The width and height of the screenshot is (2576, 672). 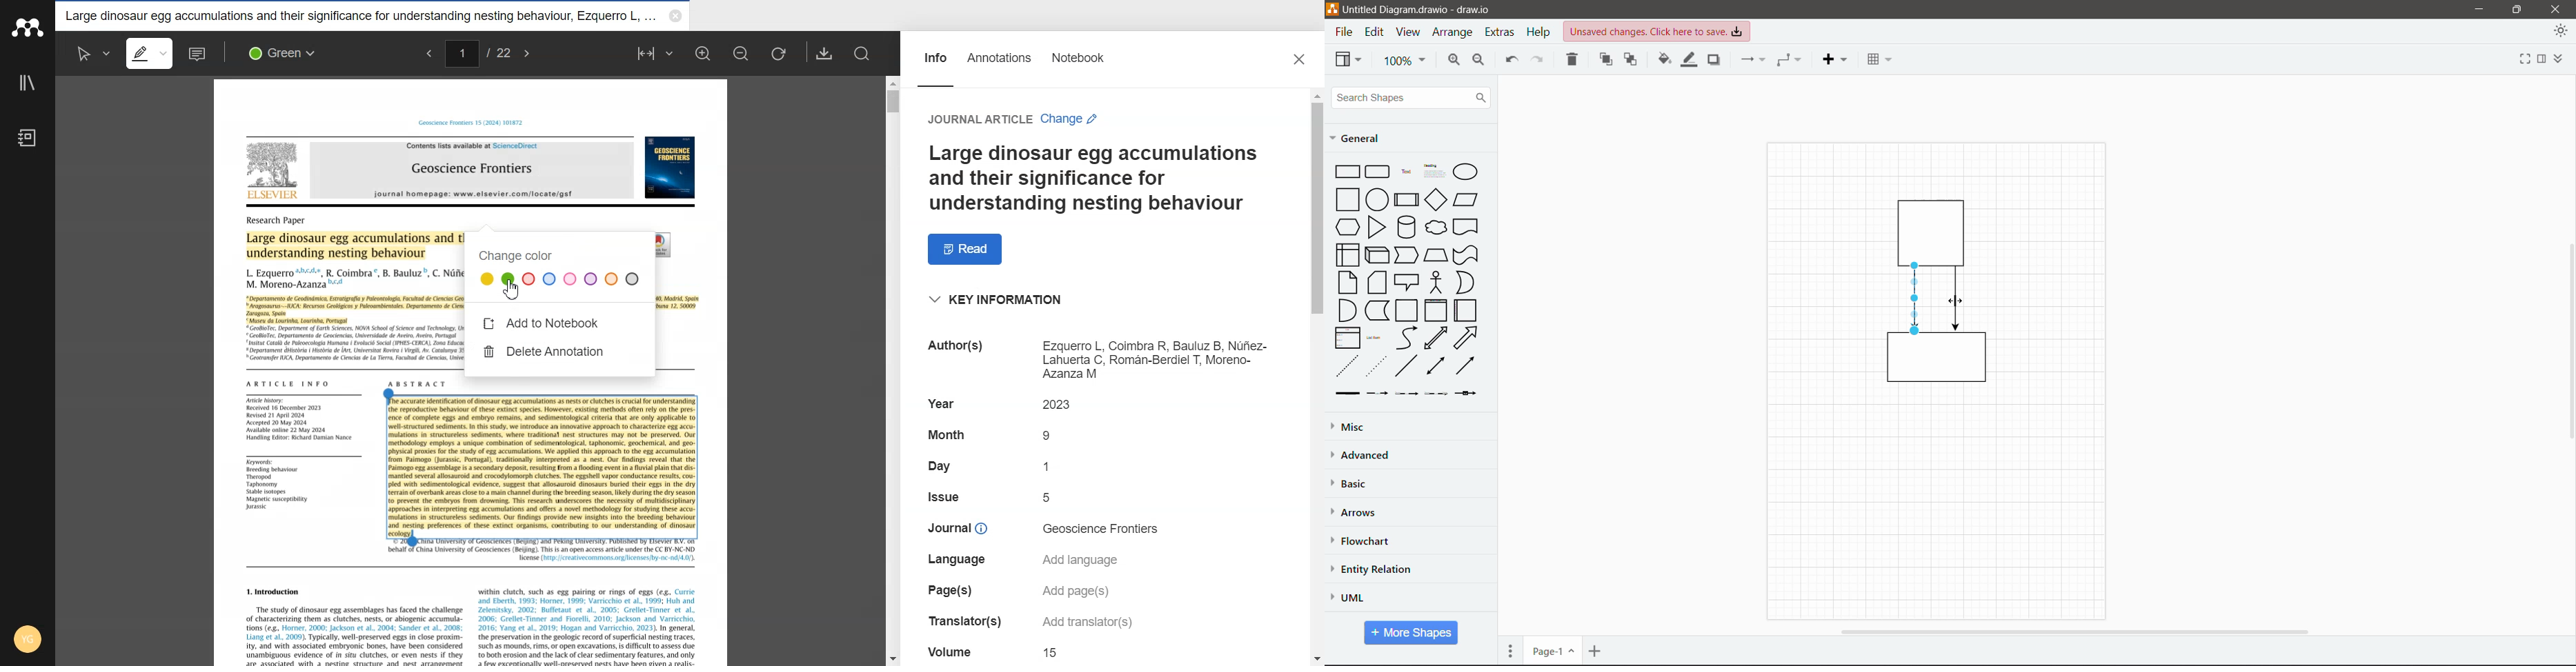 I want to click on text, so click(x=275, y=220).